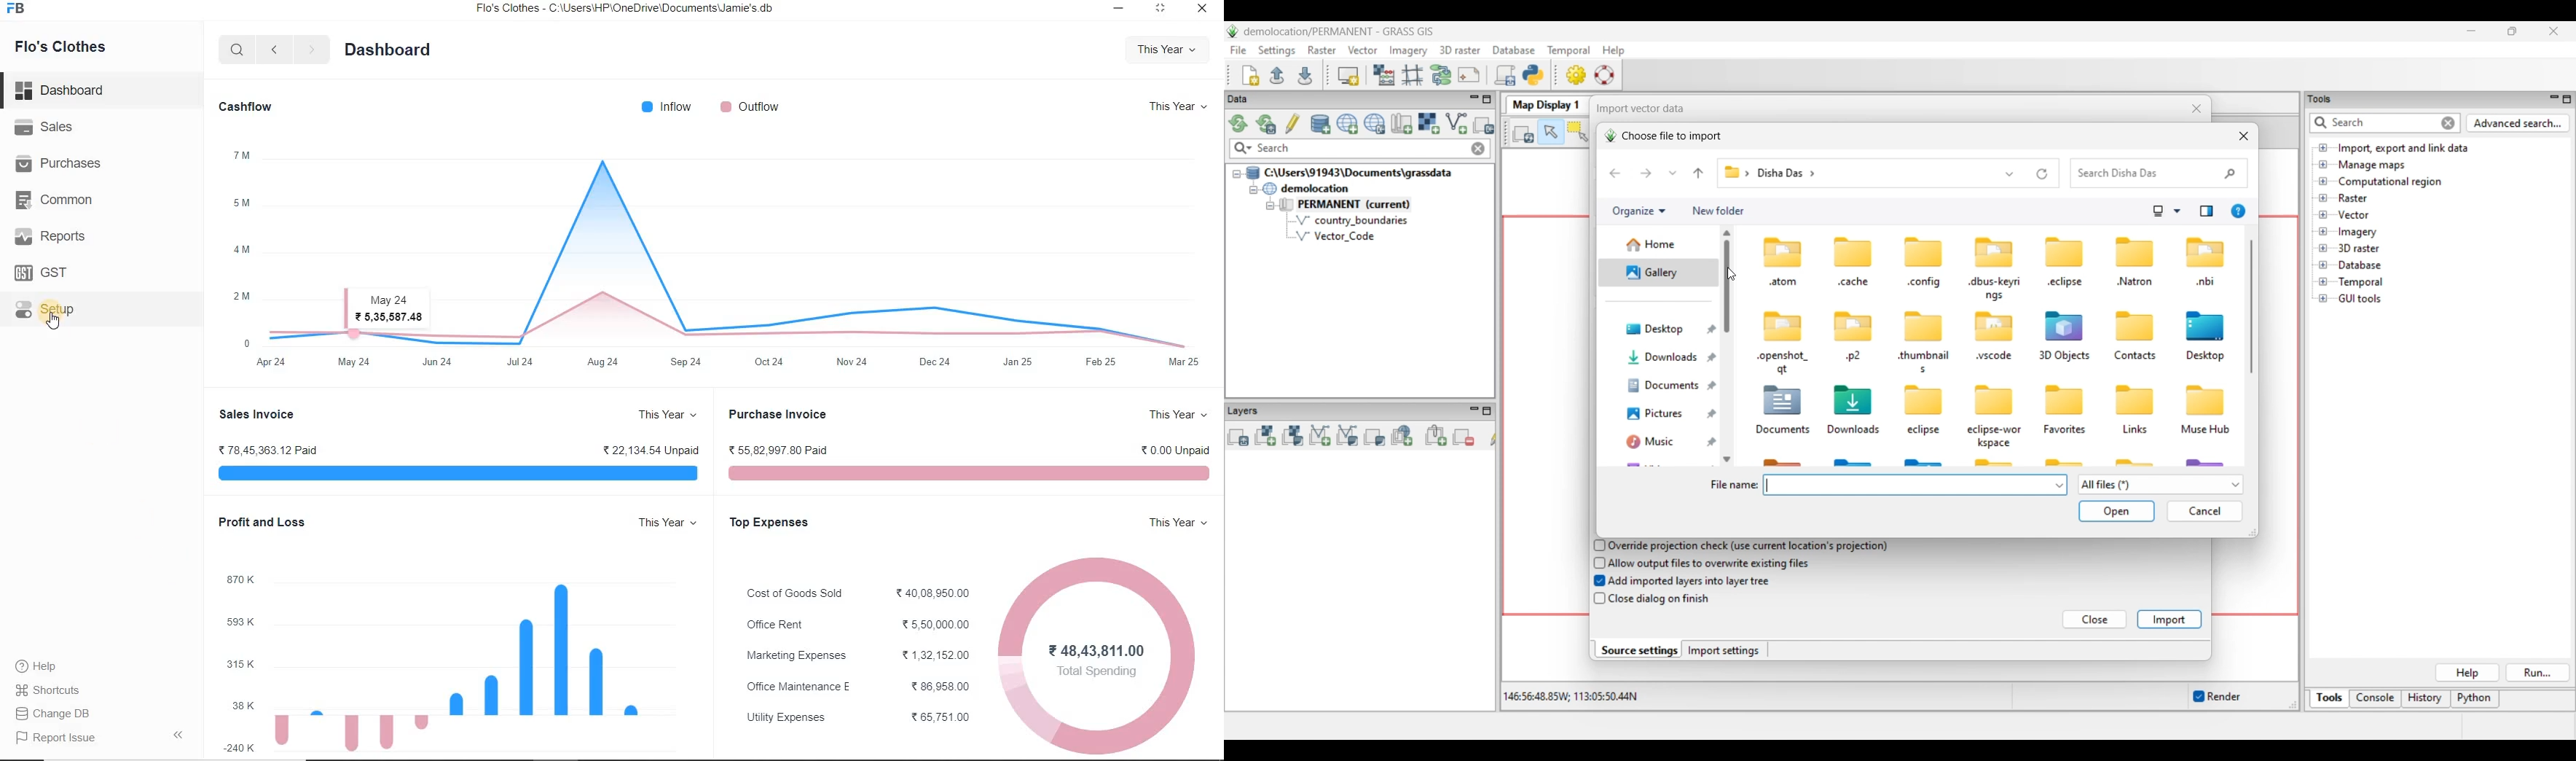 Image resolution: width=2576 pixels, height=784 pixels. What do you see at coordinates (60, 690) in the screenshot?
I see `Shortcuts` at bounding box center [60, 690].